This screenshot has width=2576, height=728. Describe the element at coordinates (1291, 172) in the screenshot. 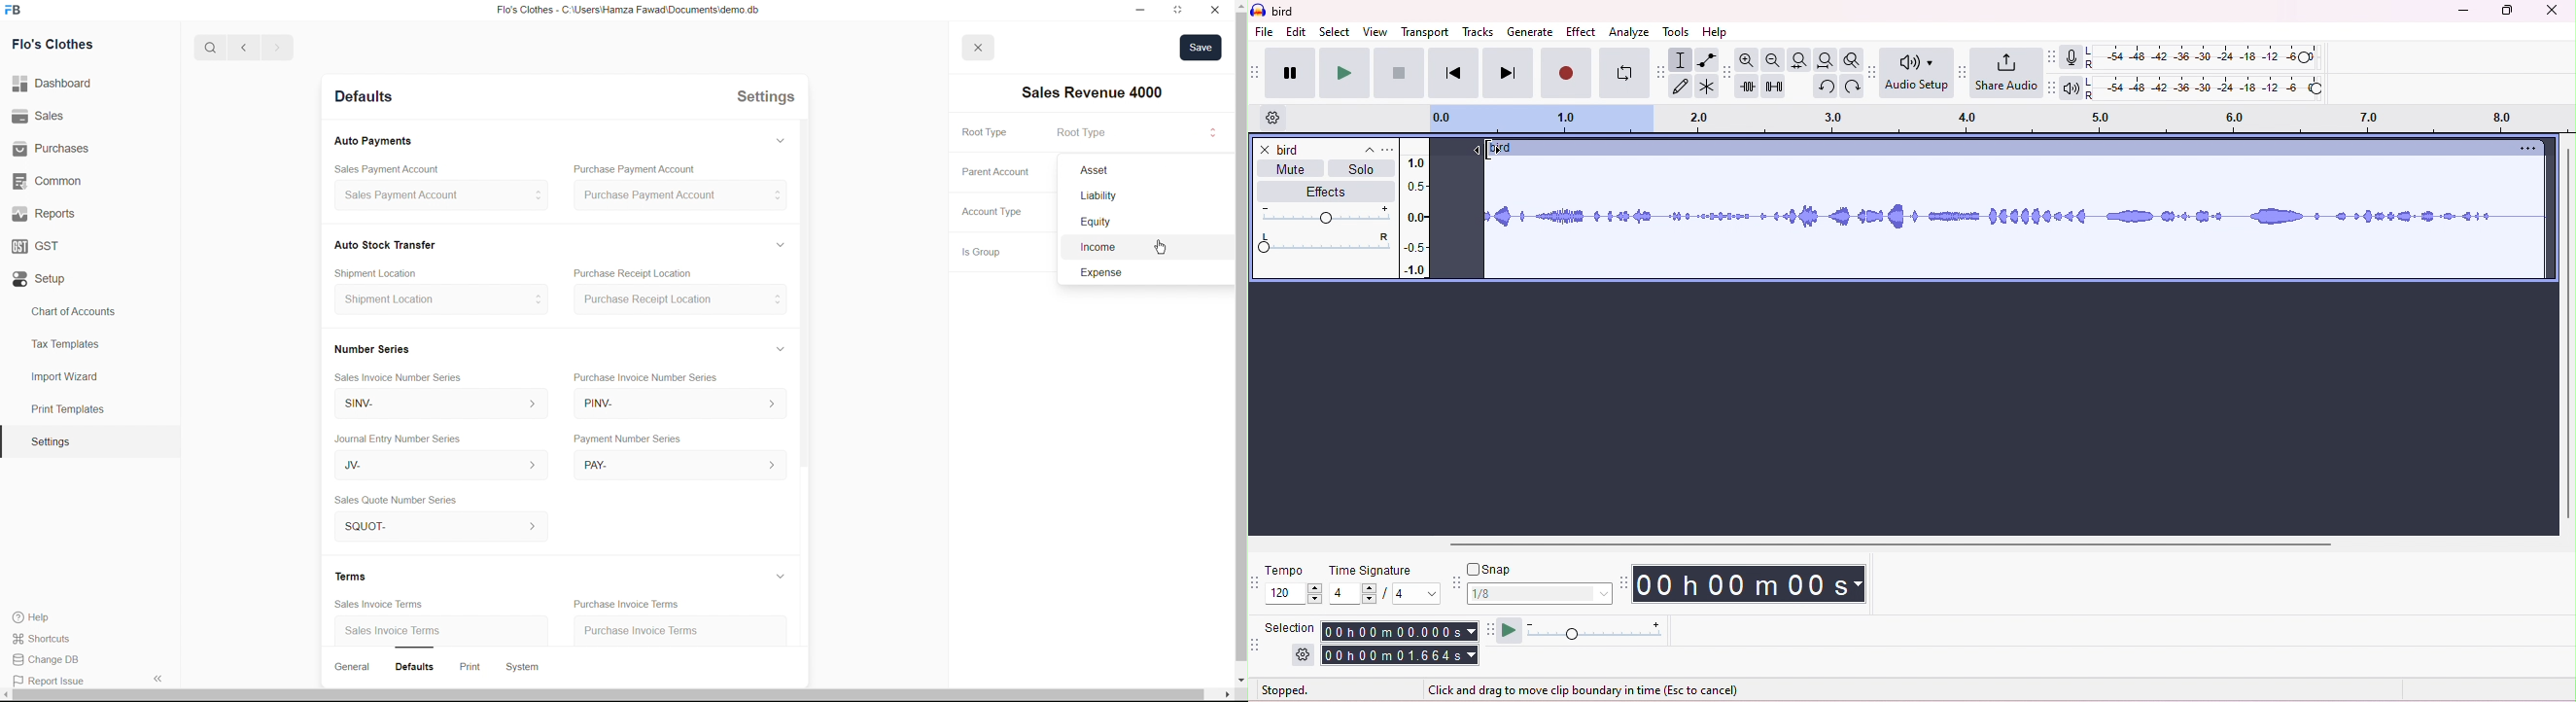

I see `mute` at that location.